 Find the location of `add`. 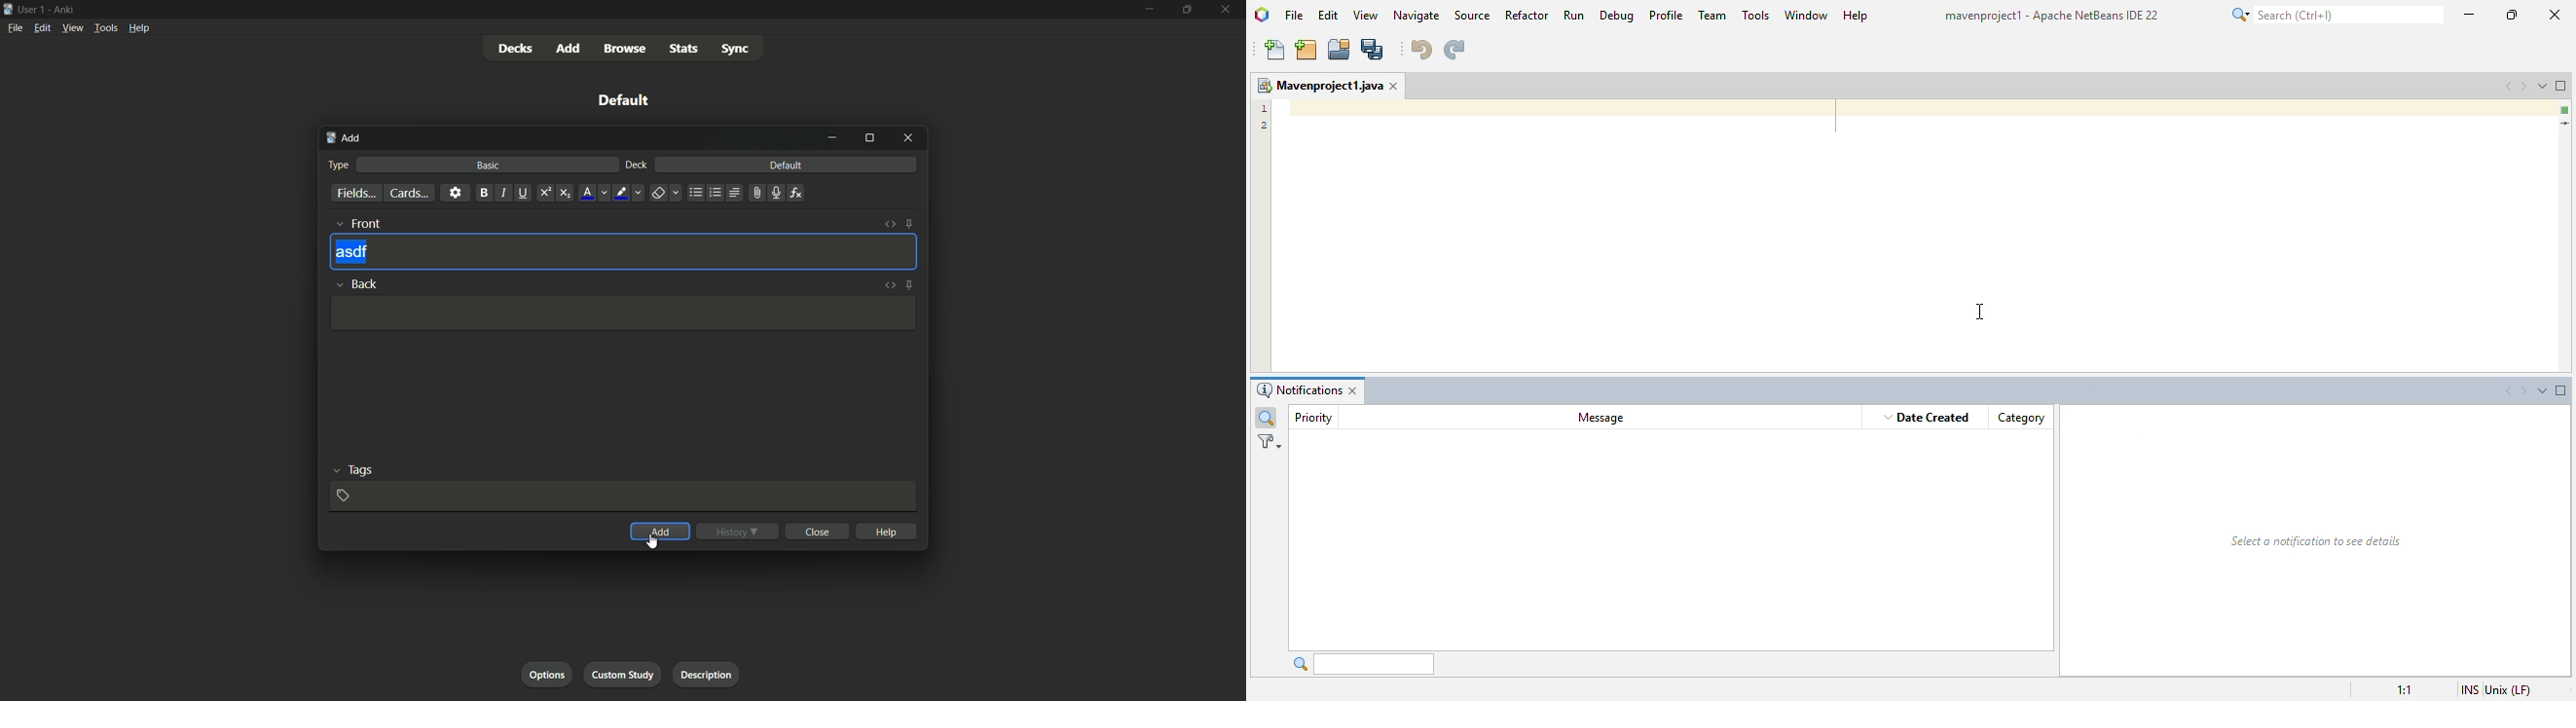

add is located at coordinates (347, 139).